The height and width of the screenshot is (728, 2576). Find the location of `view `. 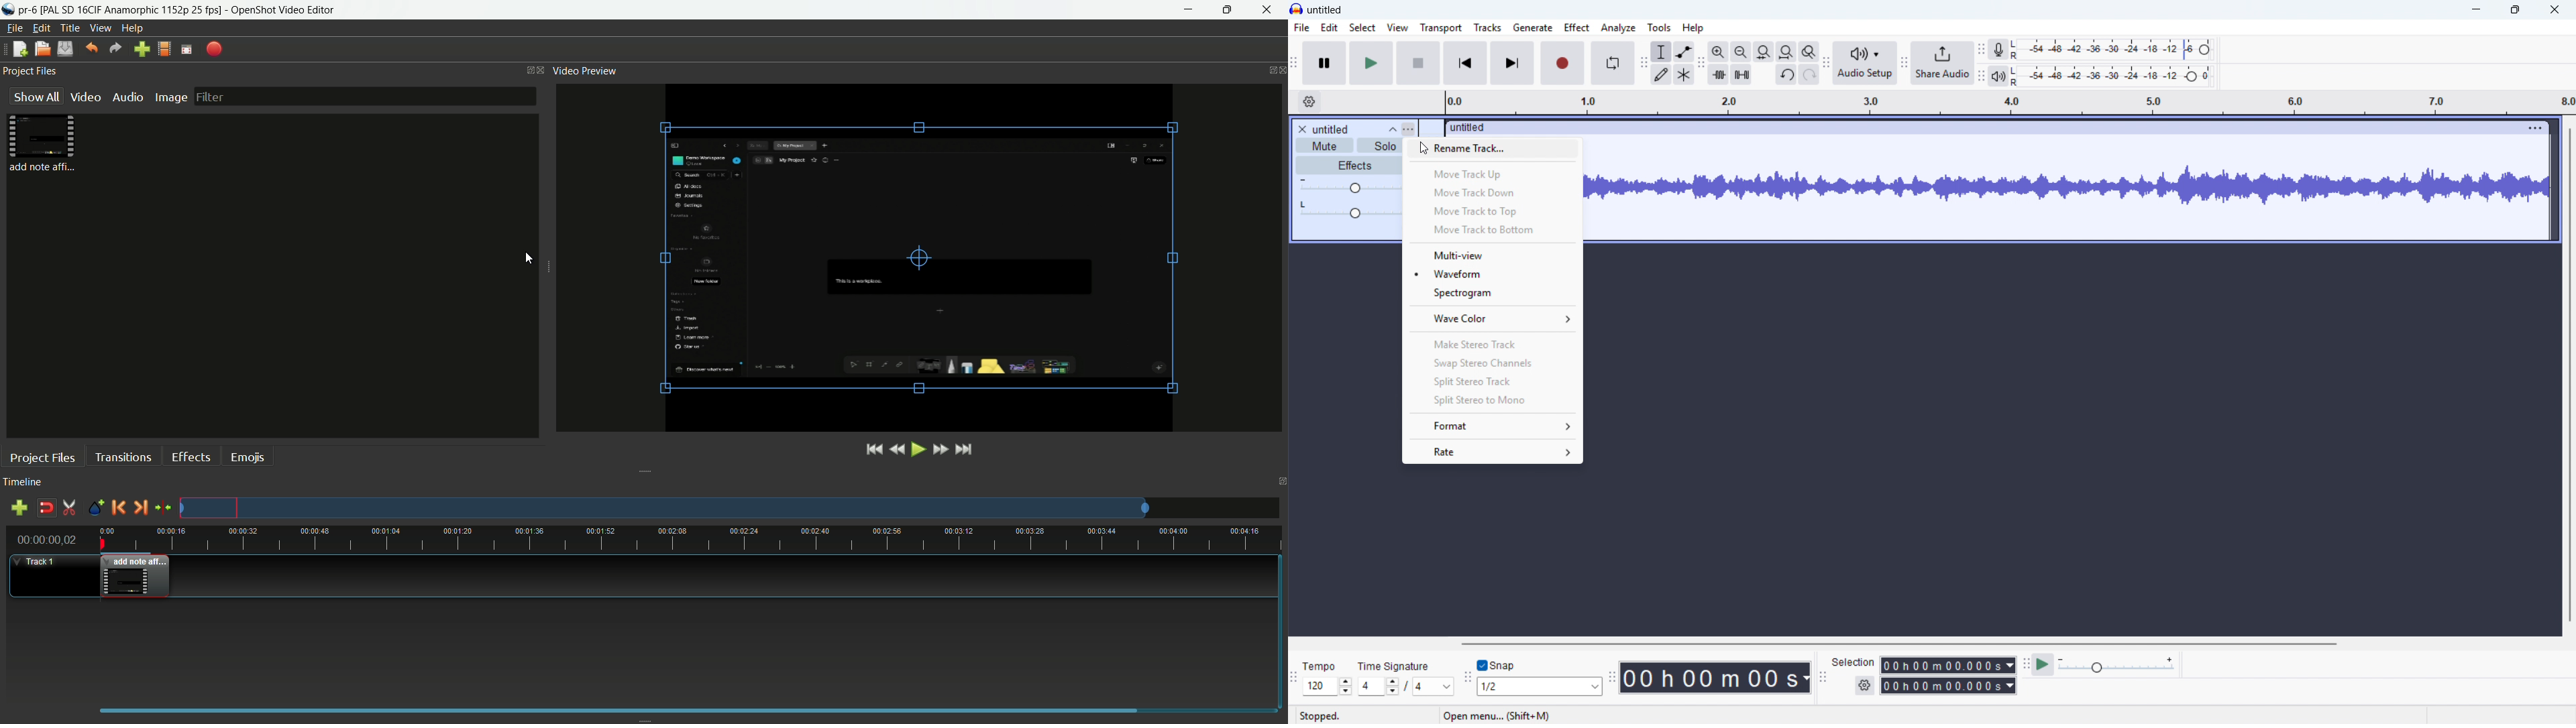

view  is located at coordinates (1397, 27).